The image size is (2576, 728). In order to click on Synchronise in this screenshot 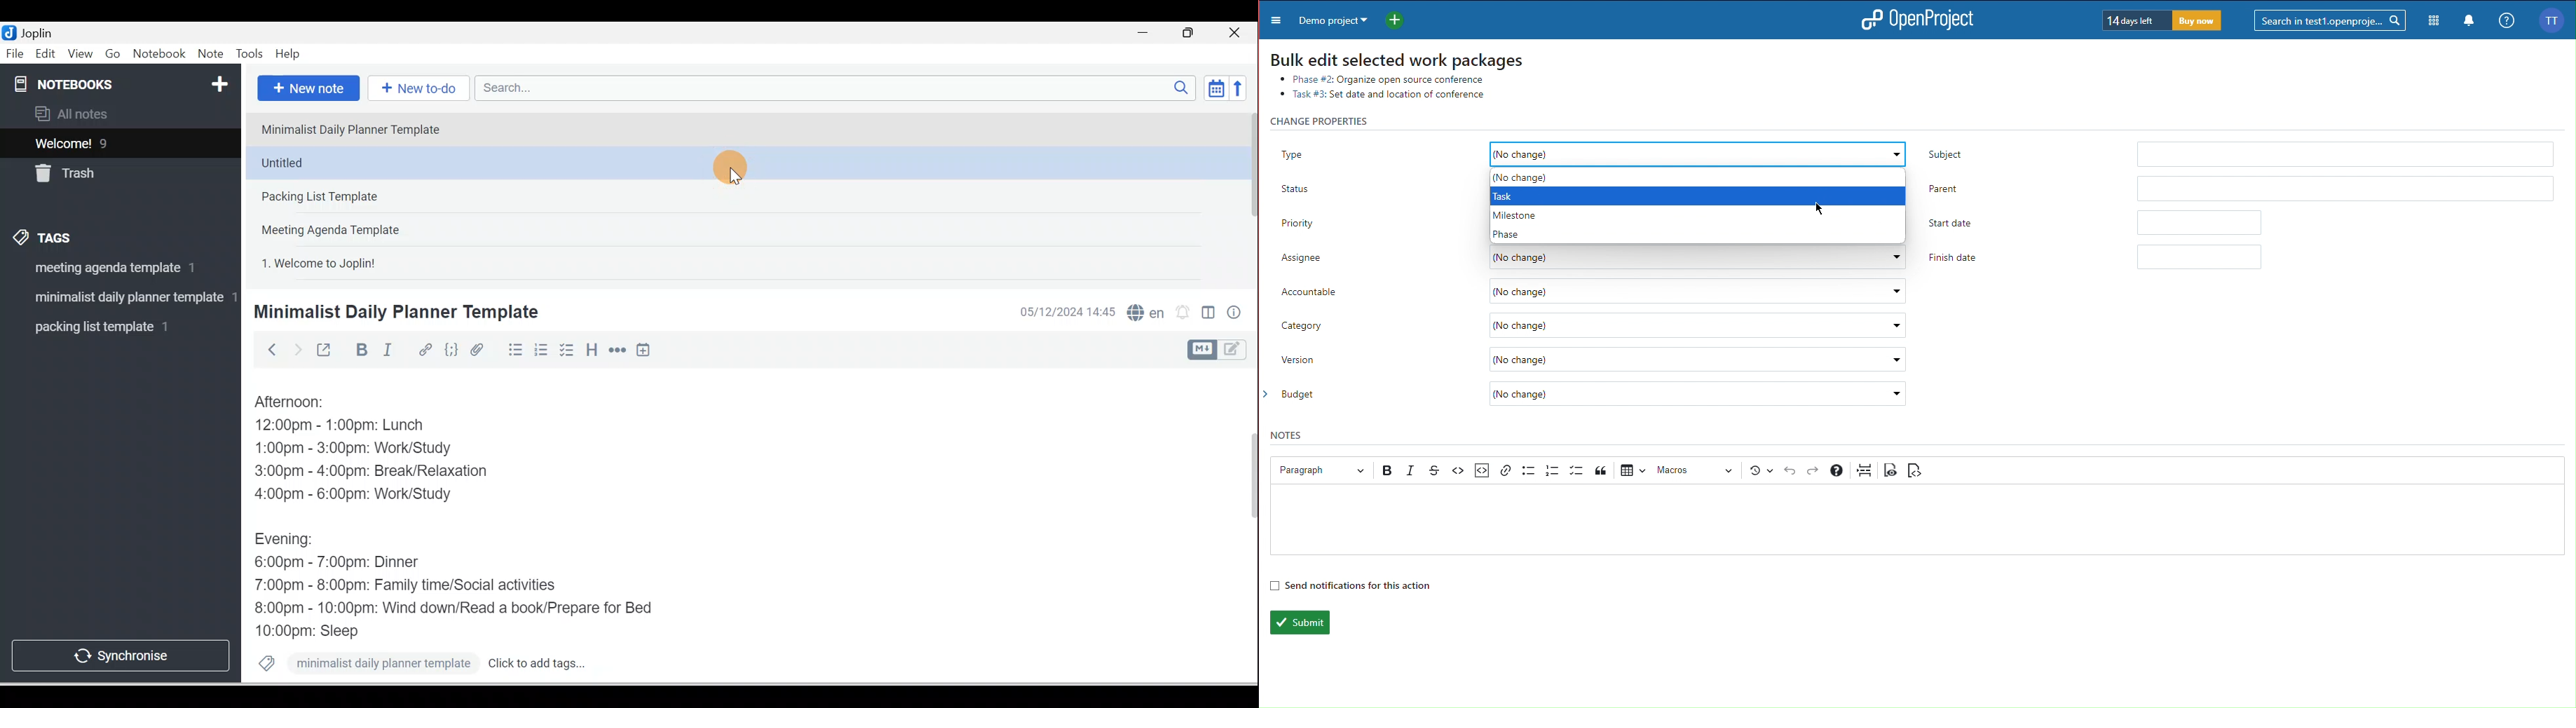, I will do `click(119, 653)`.